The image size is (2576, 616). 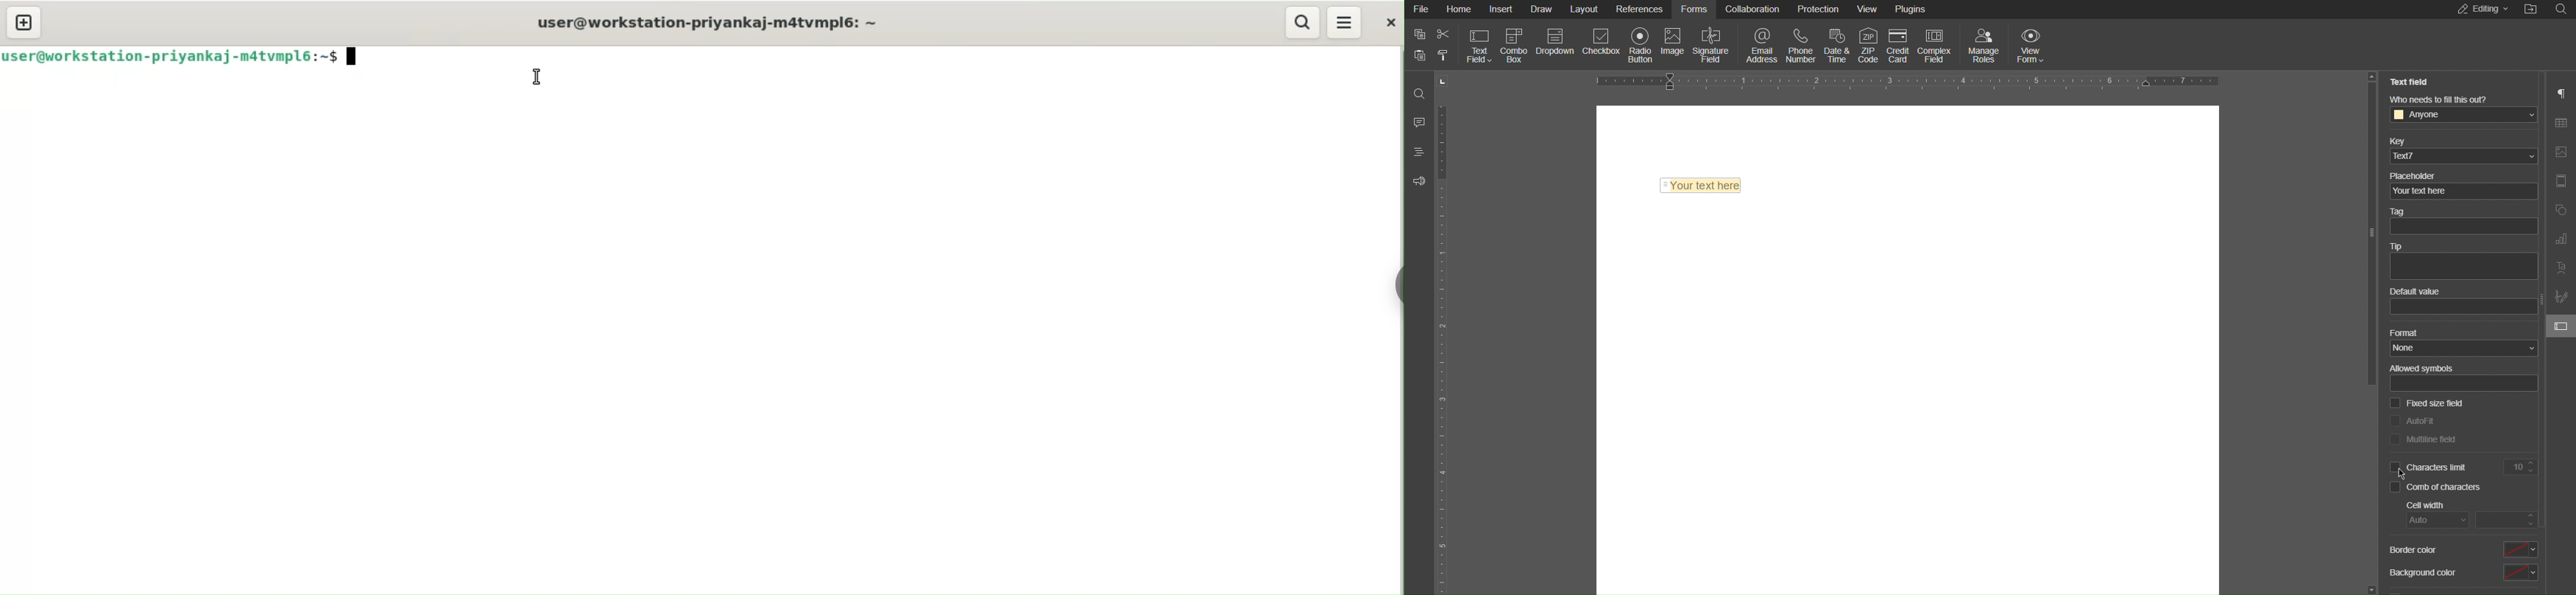 What do you see at coordinates (1713, 44) in the screenshot?
I see `Signature Field` at bounding box center [1713, 44].